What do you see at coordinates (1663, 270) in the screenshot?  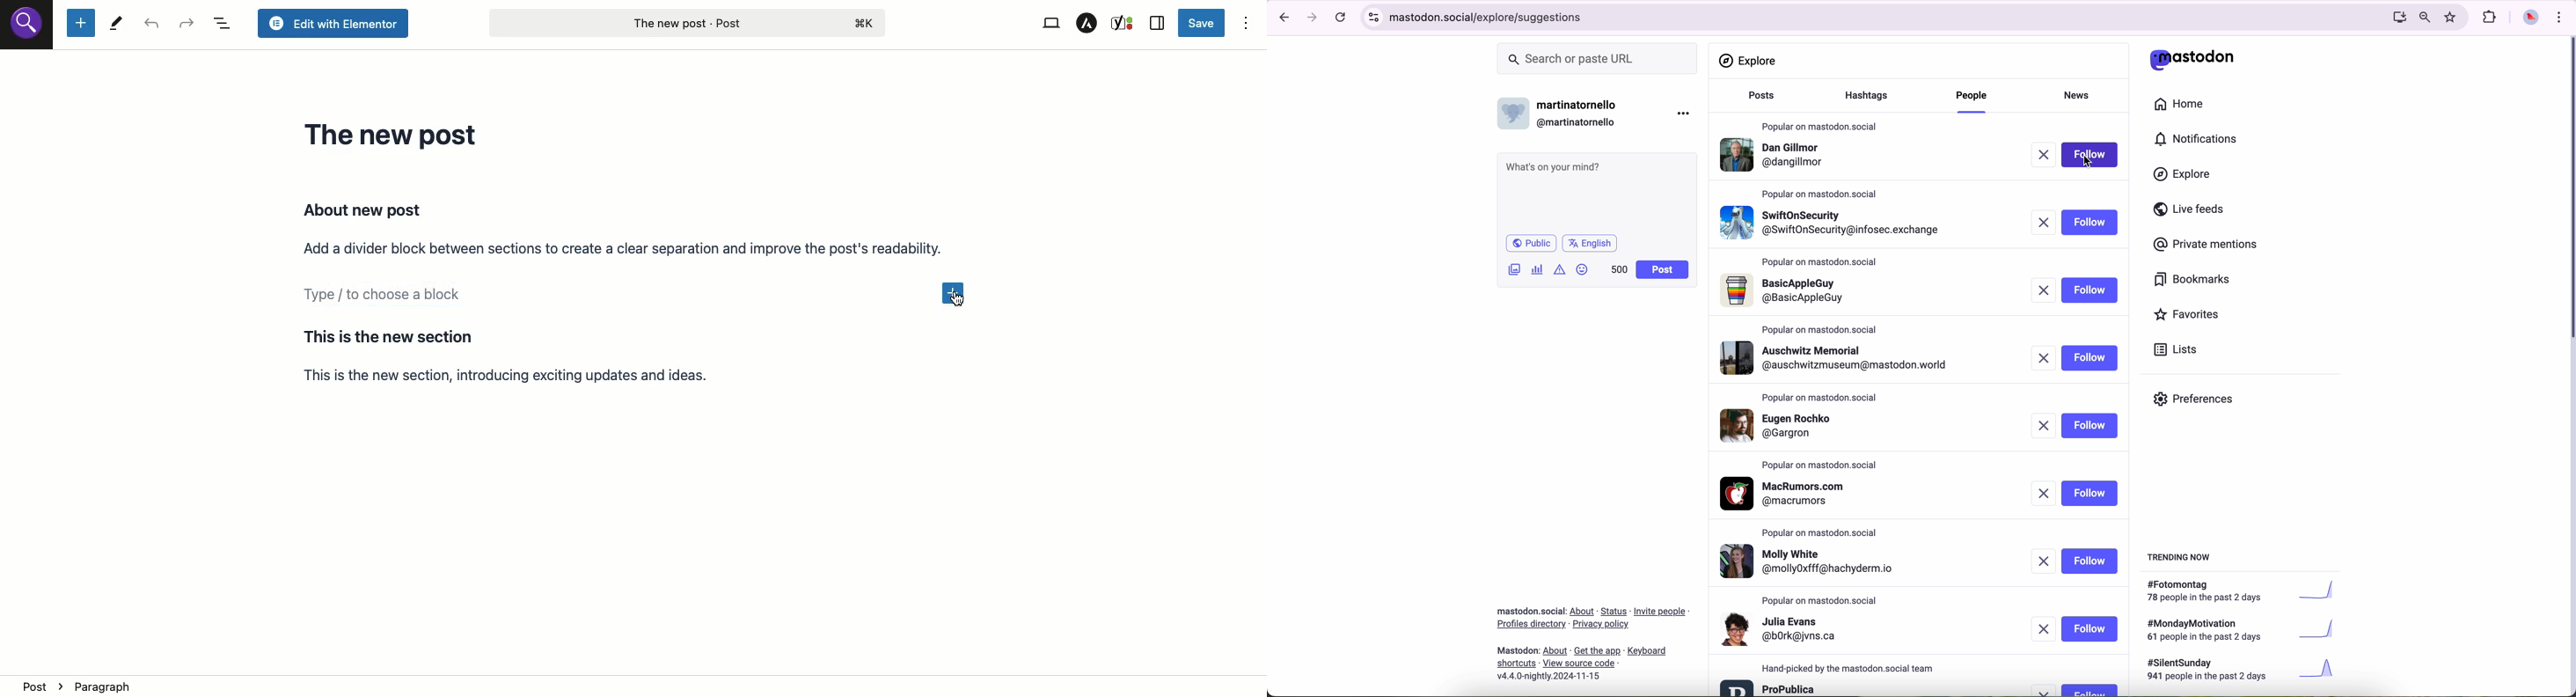 I see `post button` at bounding box center [1663, 270].